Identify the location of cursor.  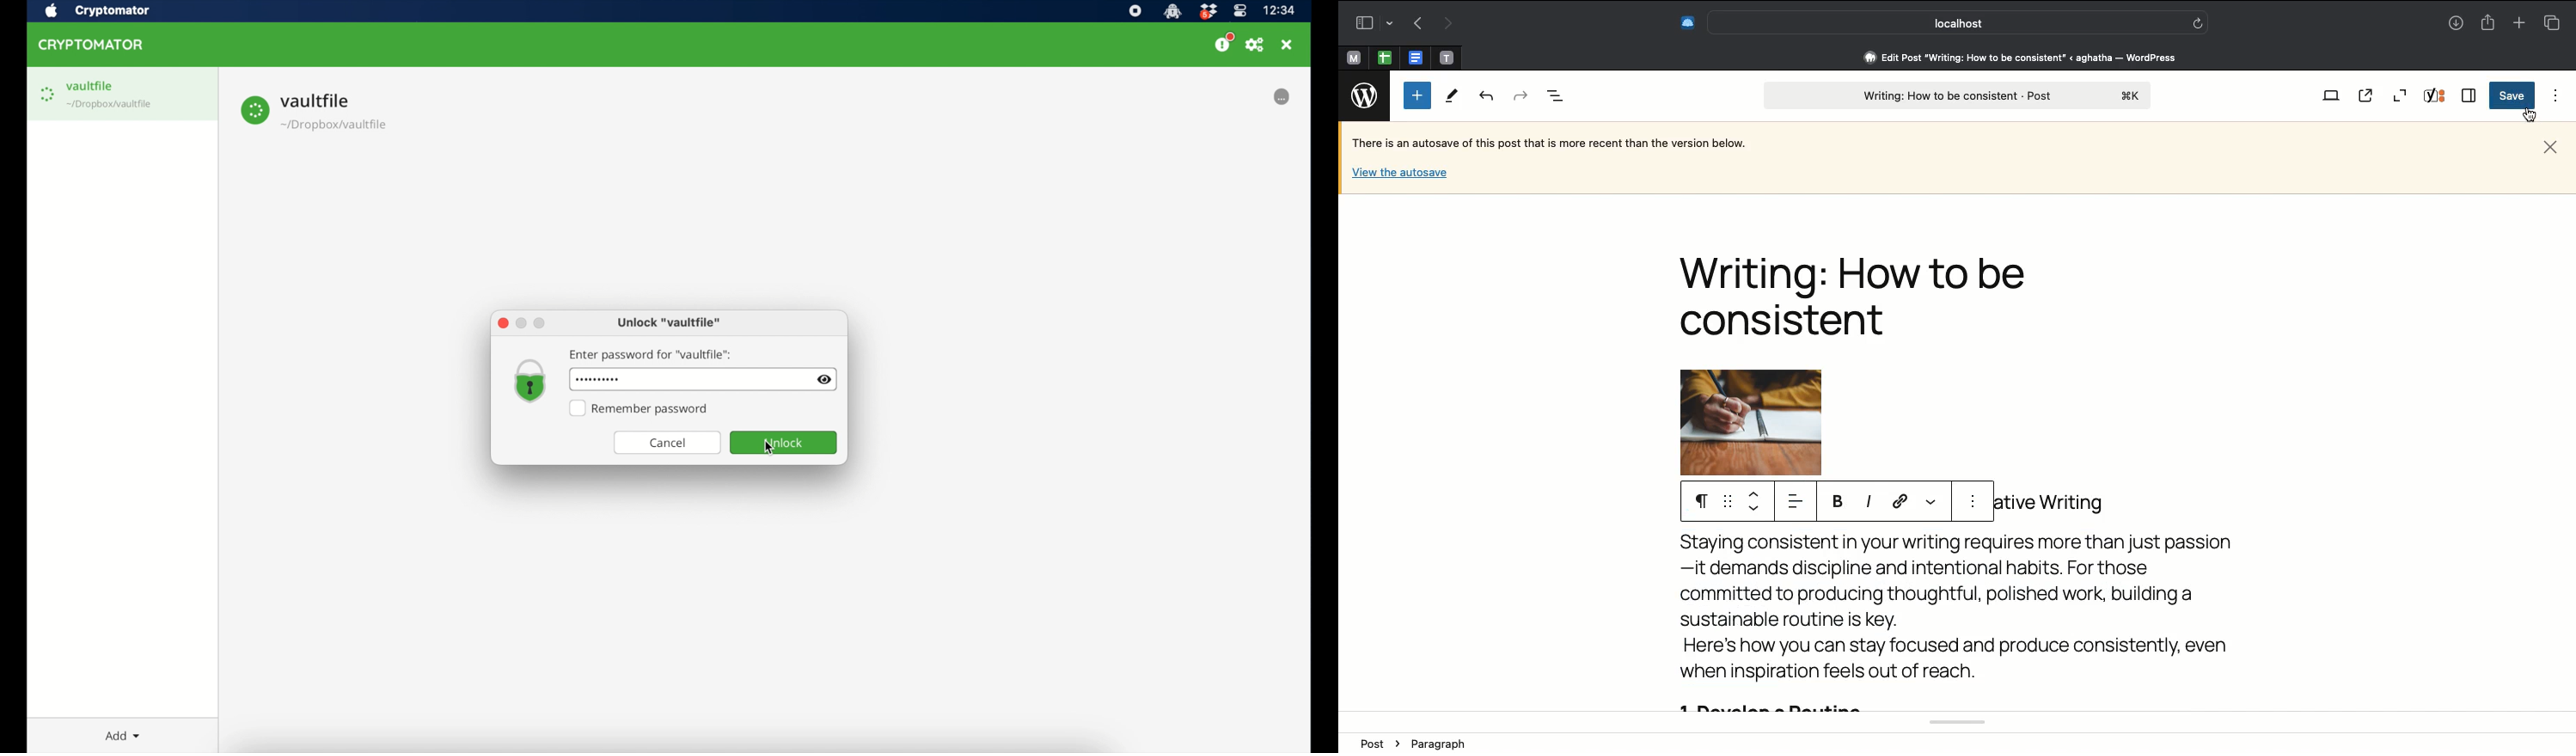
(772, 448).